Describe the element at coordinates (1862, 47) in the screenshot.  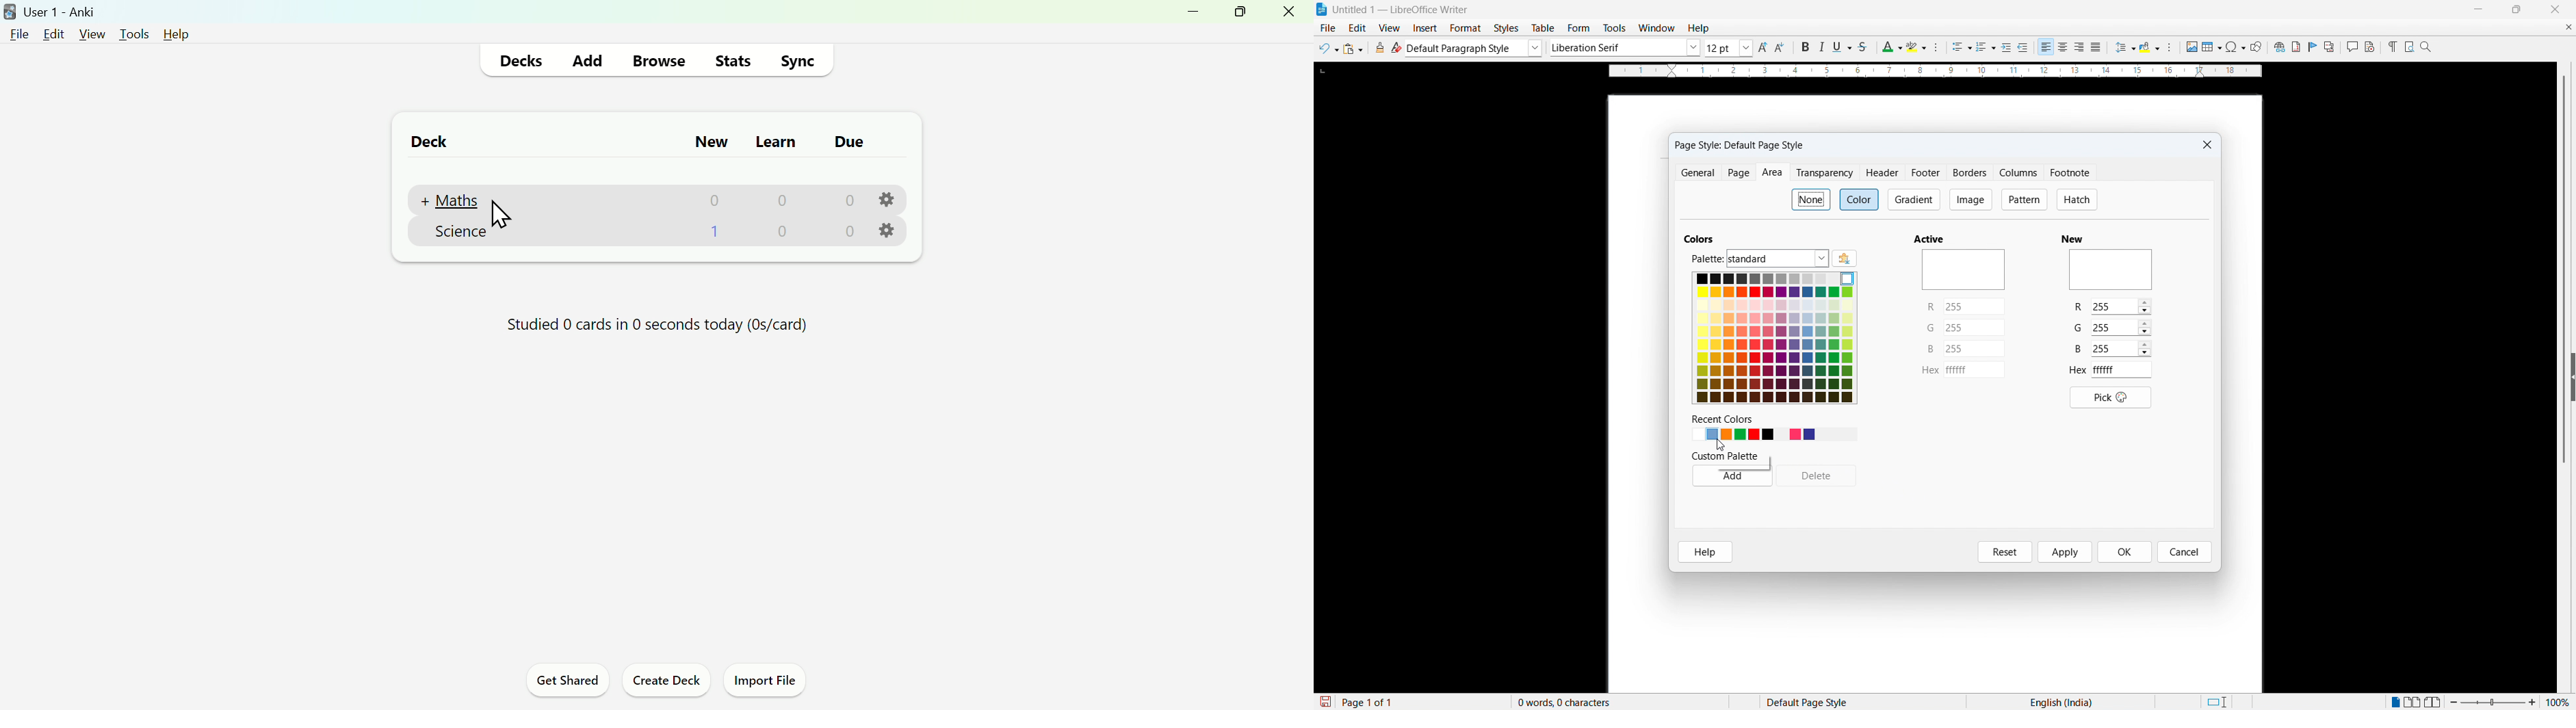
I see `Strike through ` at that location.